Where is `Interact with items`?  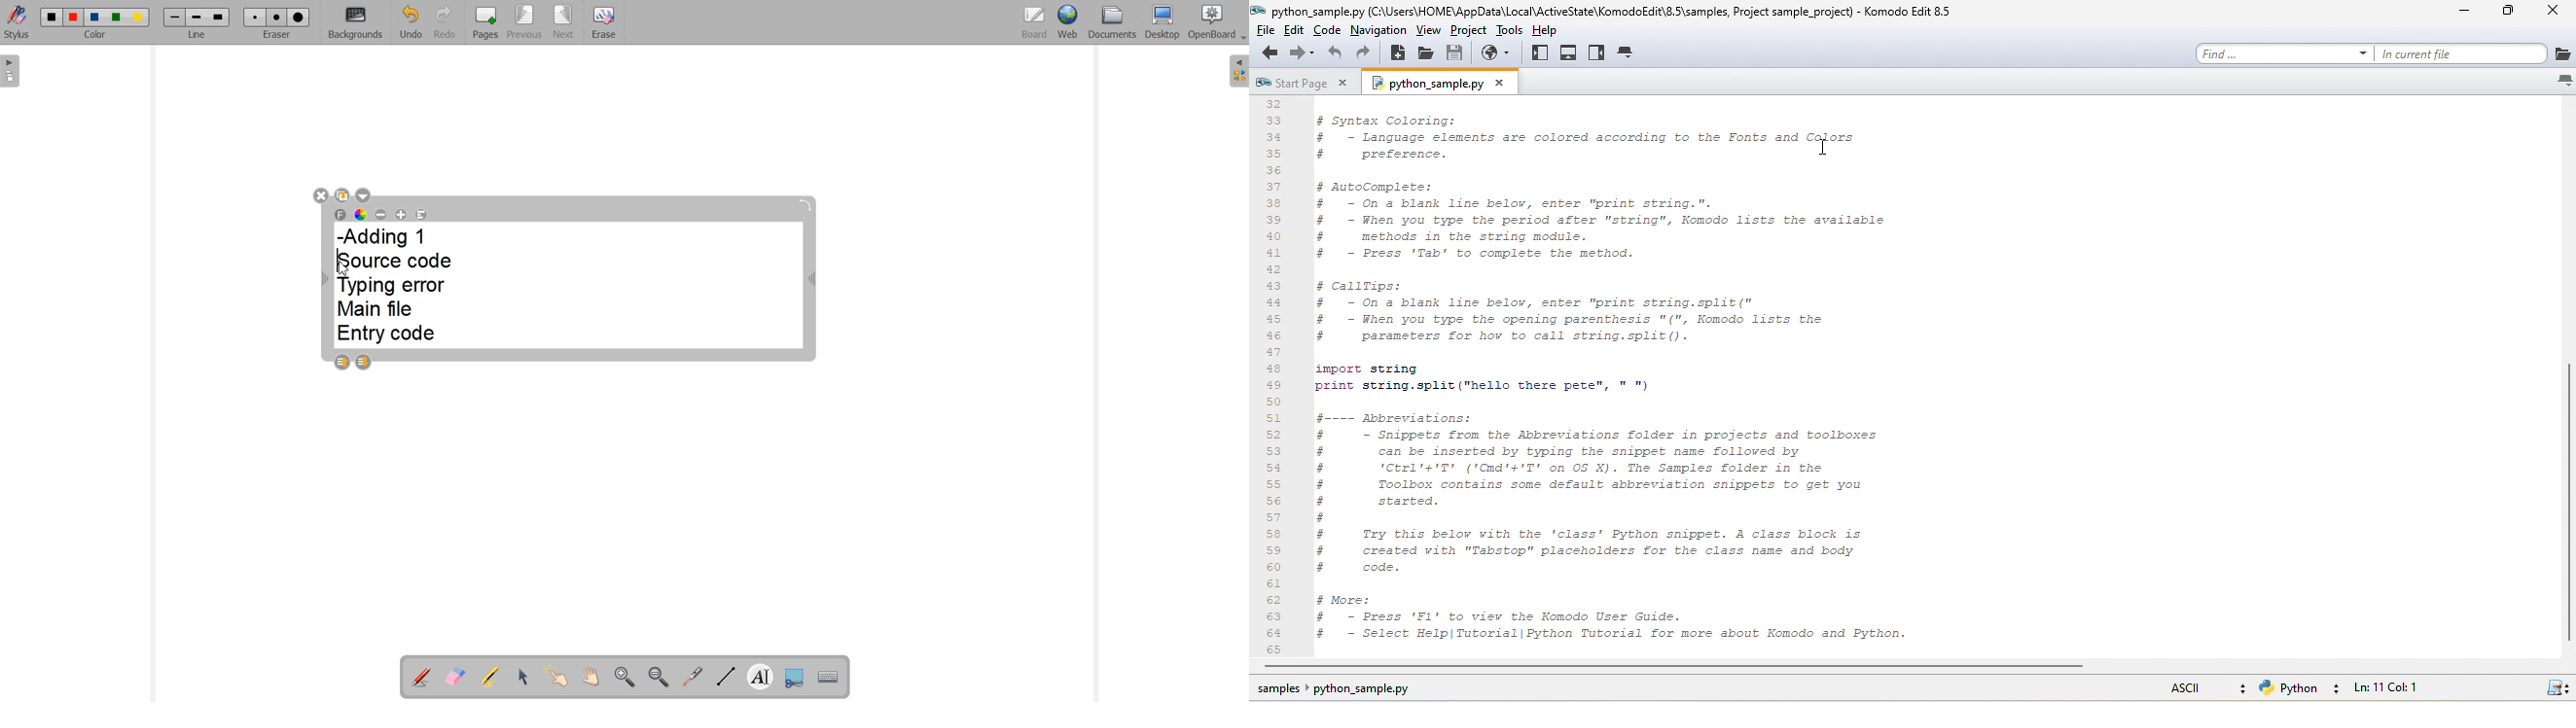
Interact with items is located at coordinates (558, 678).